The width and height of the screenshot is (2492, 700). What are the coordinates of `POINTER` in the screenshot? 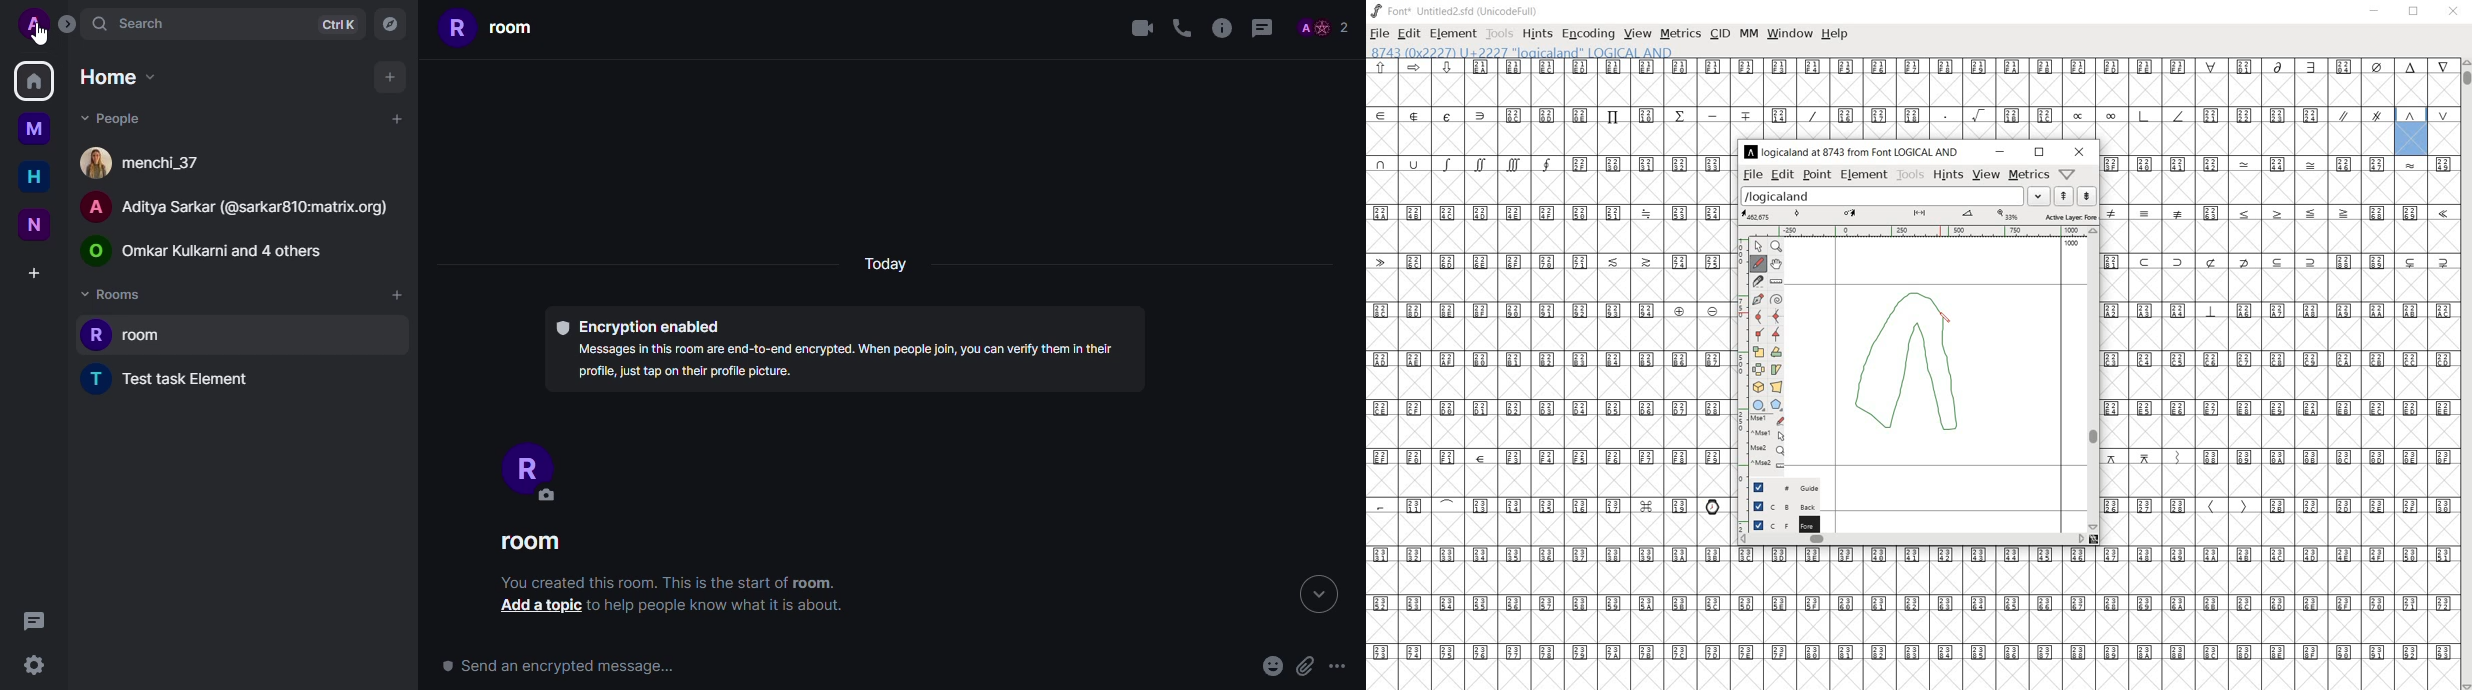 It's located at (1759, 247).